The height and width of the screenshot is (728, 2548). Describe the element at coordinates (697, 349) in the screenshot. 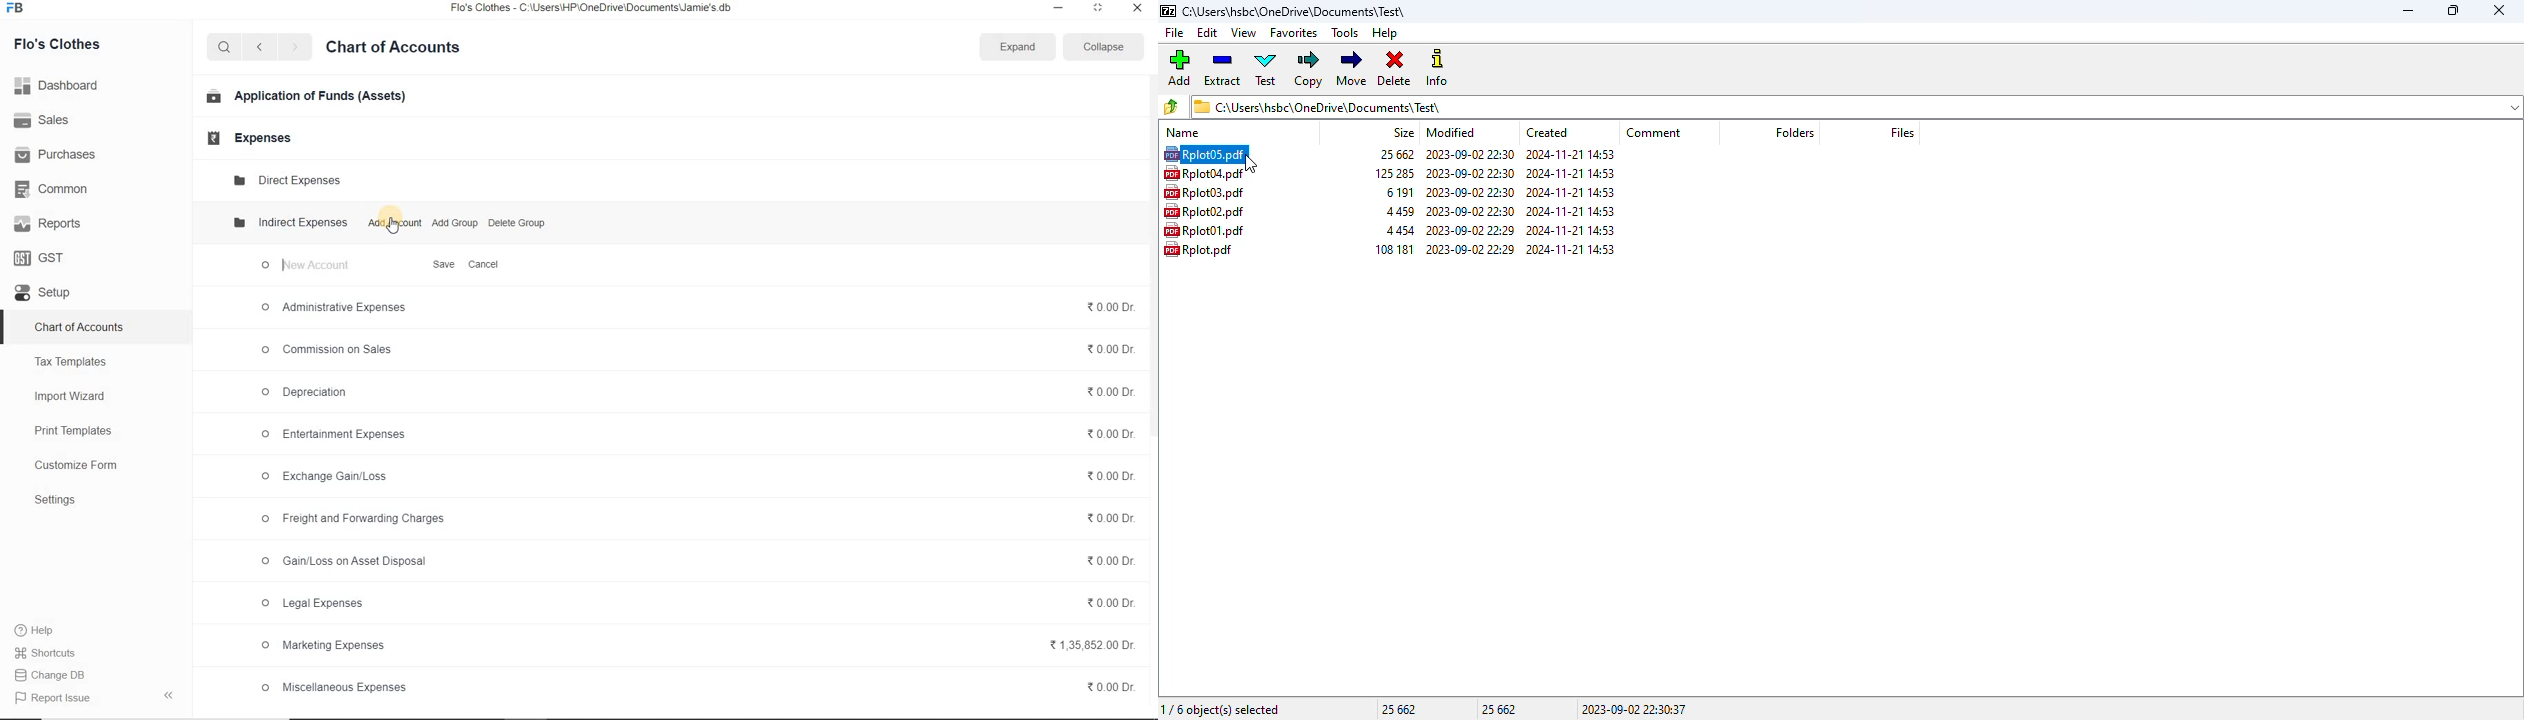

I see `oO Commission on Sales % 0.00 Dr.` at that location.